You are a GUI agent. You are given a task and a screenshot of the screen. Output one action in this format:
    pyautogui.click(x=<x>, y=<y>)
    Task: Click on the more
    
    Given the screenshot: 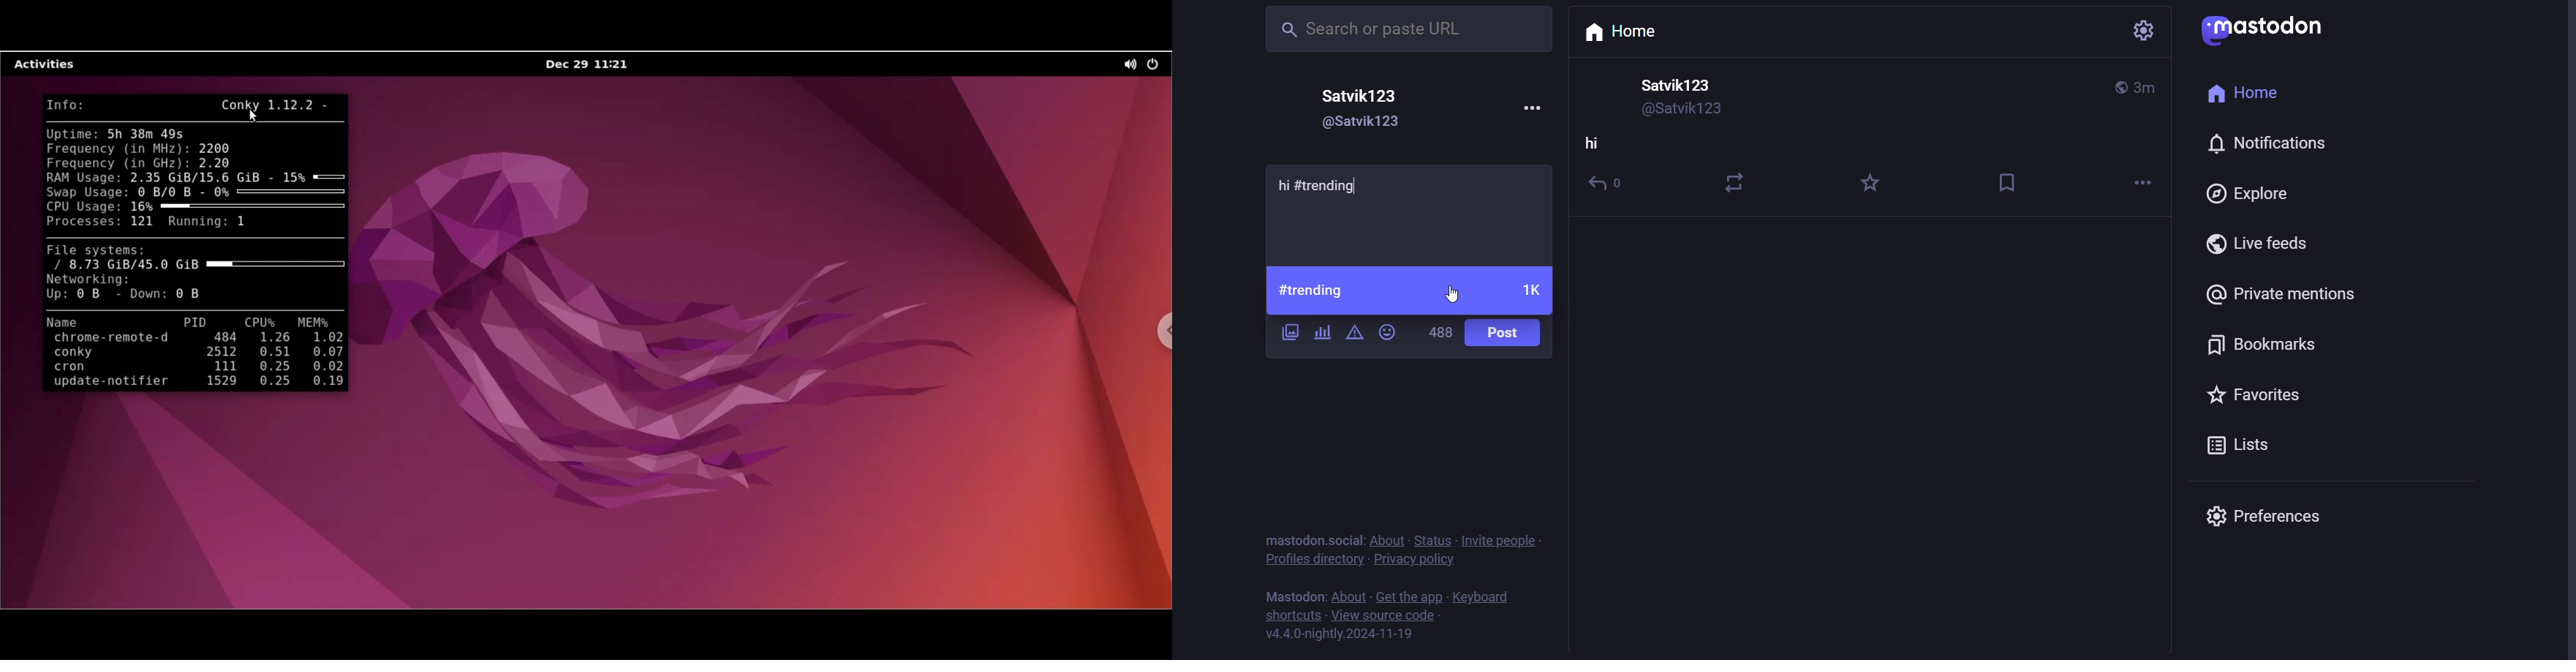 What is the action you would take?
    pyautogui.click(x=1531, y=105)
    